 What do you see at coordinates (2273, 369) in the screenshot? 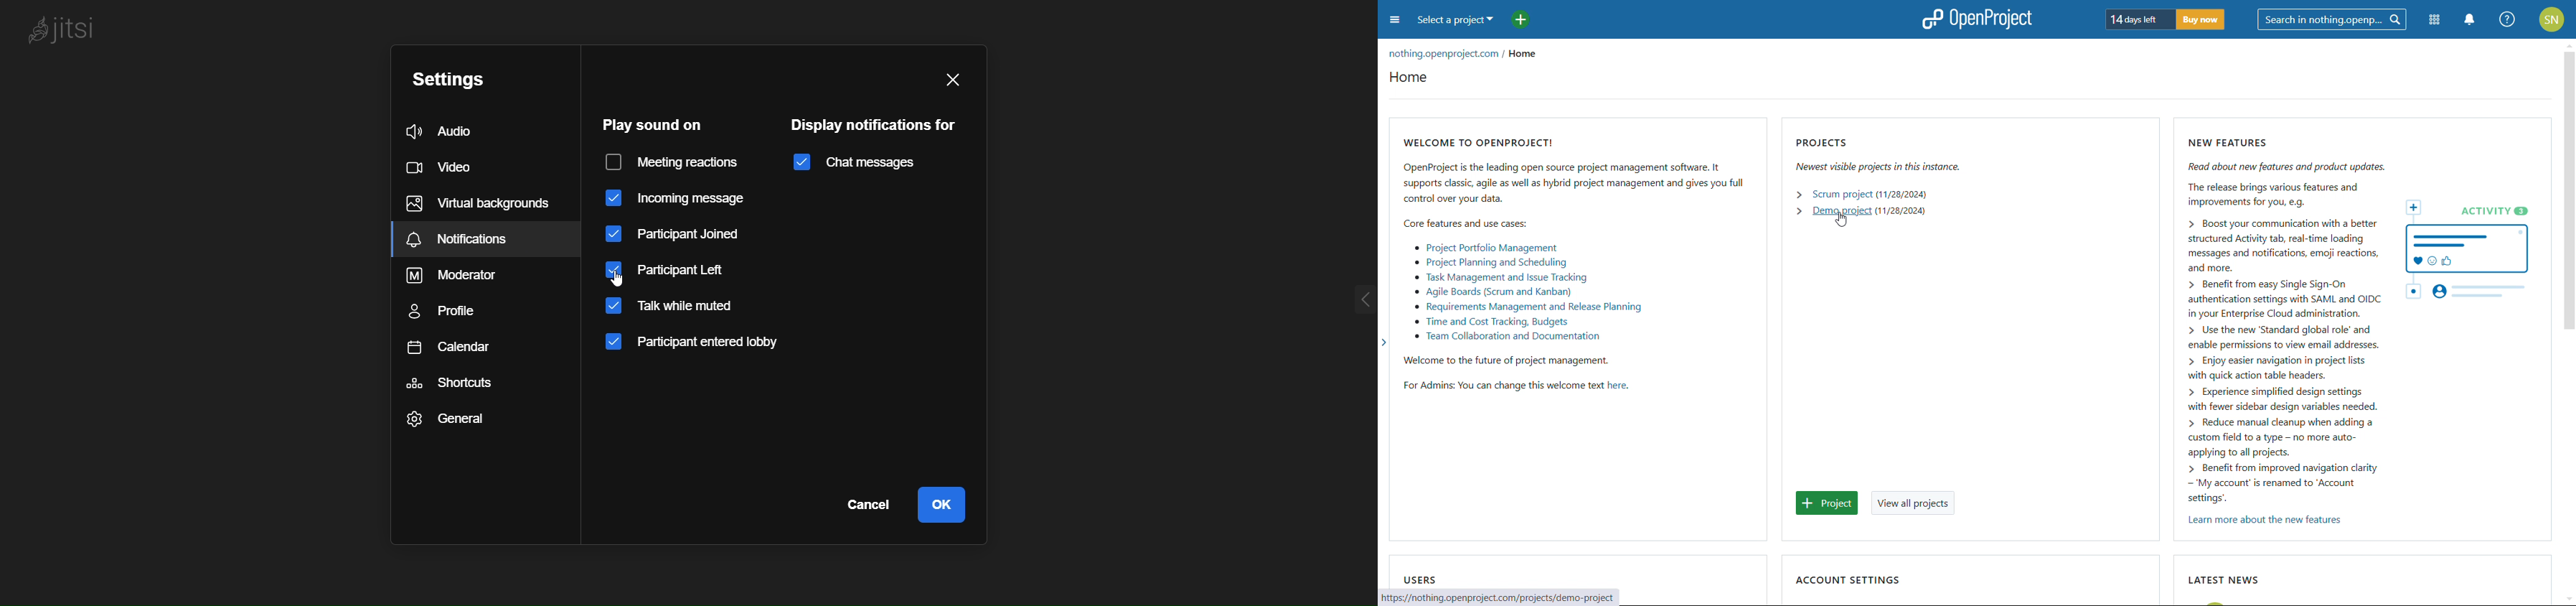
I see `> Enjoy easier navigation in project lists
with quick action table headers.` at bounding box center [2273, 369].